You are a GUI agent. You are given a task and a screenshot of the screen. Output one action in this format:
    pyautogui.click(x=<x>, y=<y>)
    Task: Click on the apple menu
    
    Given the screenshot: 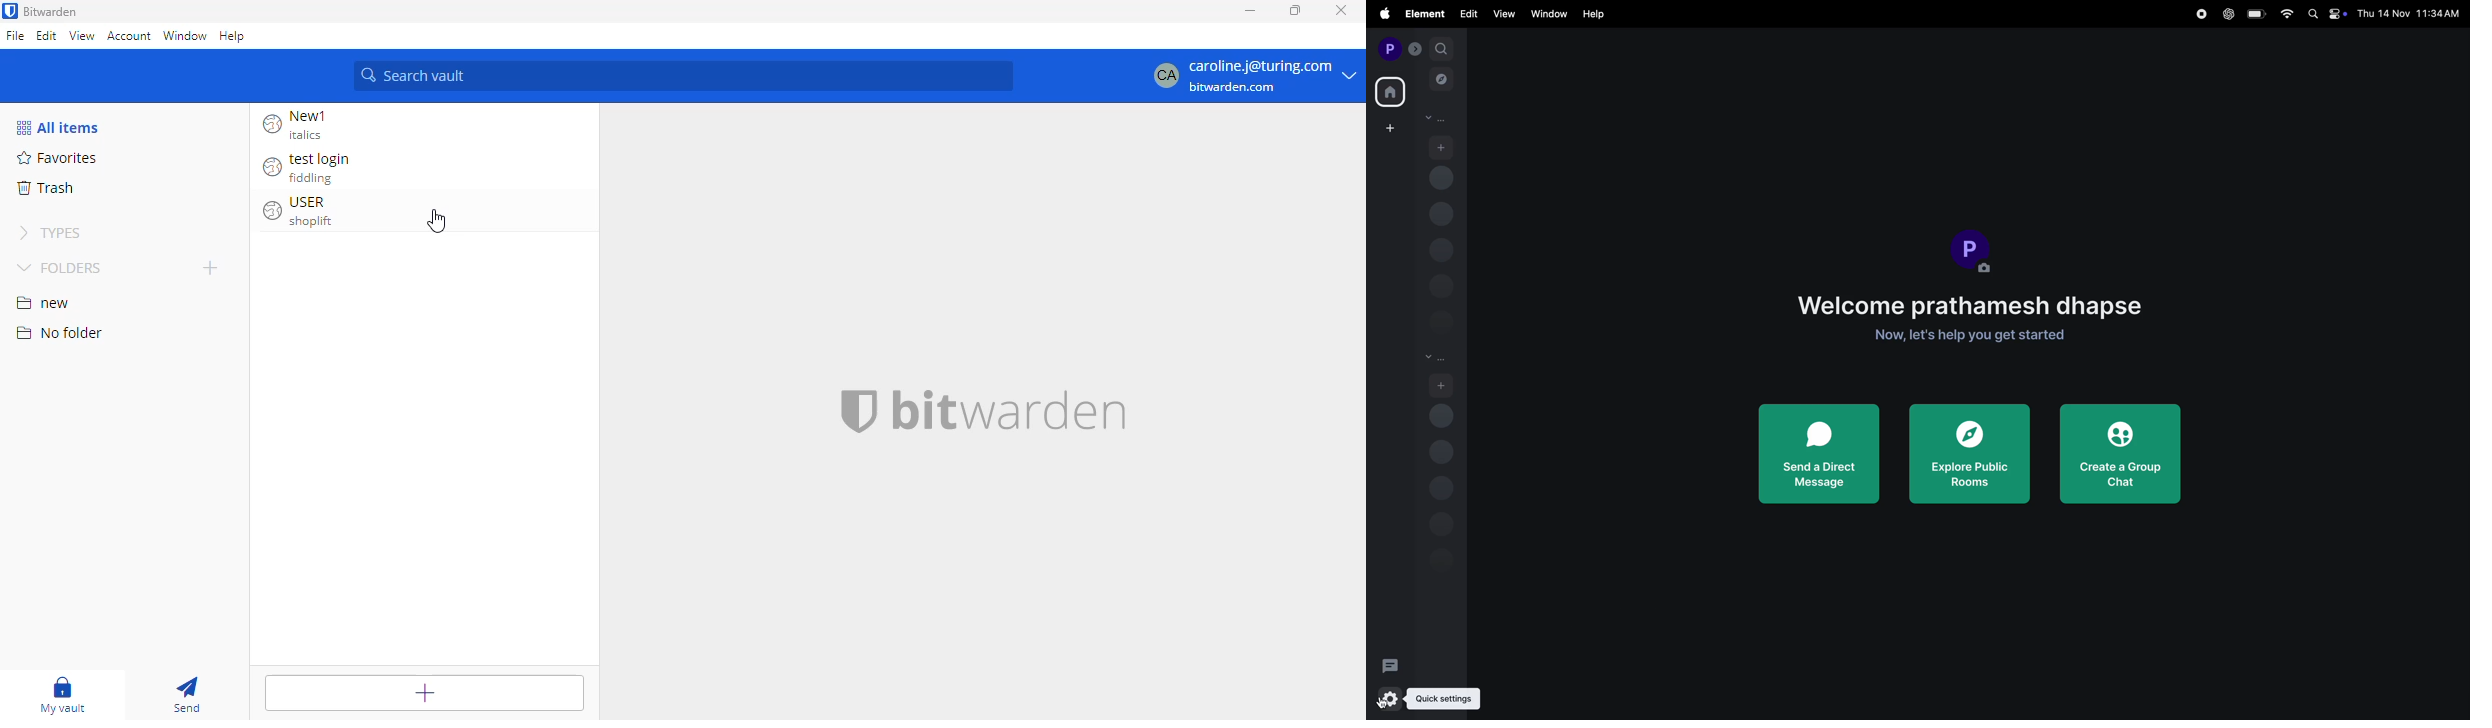 What is the action you would take?
    pyautogui.click(x=1380, y=14)
    